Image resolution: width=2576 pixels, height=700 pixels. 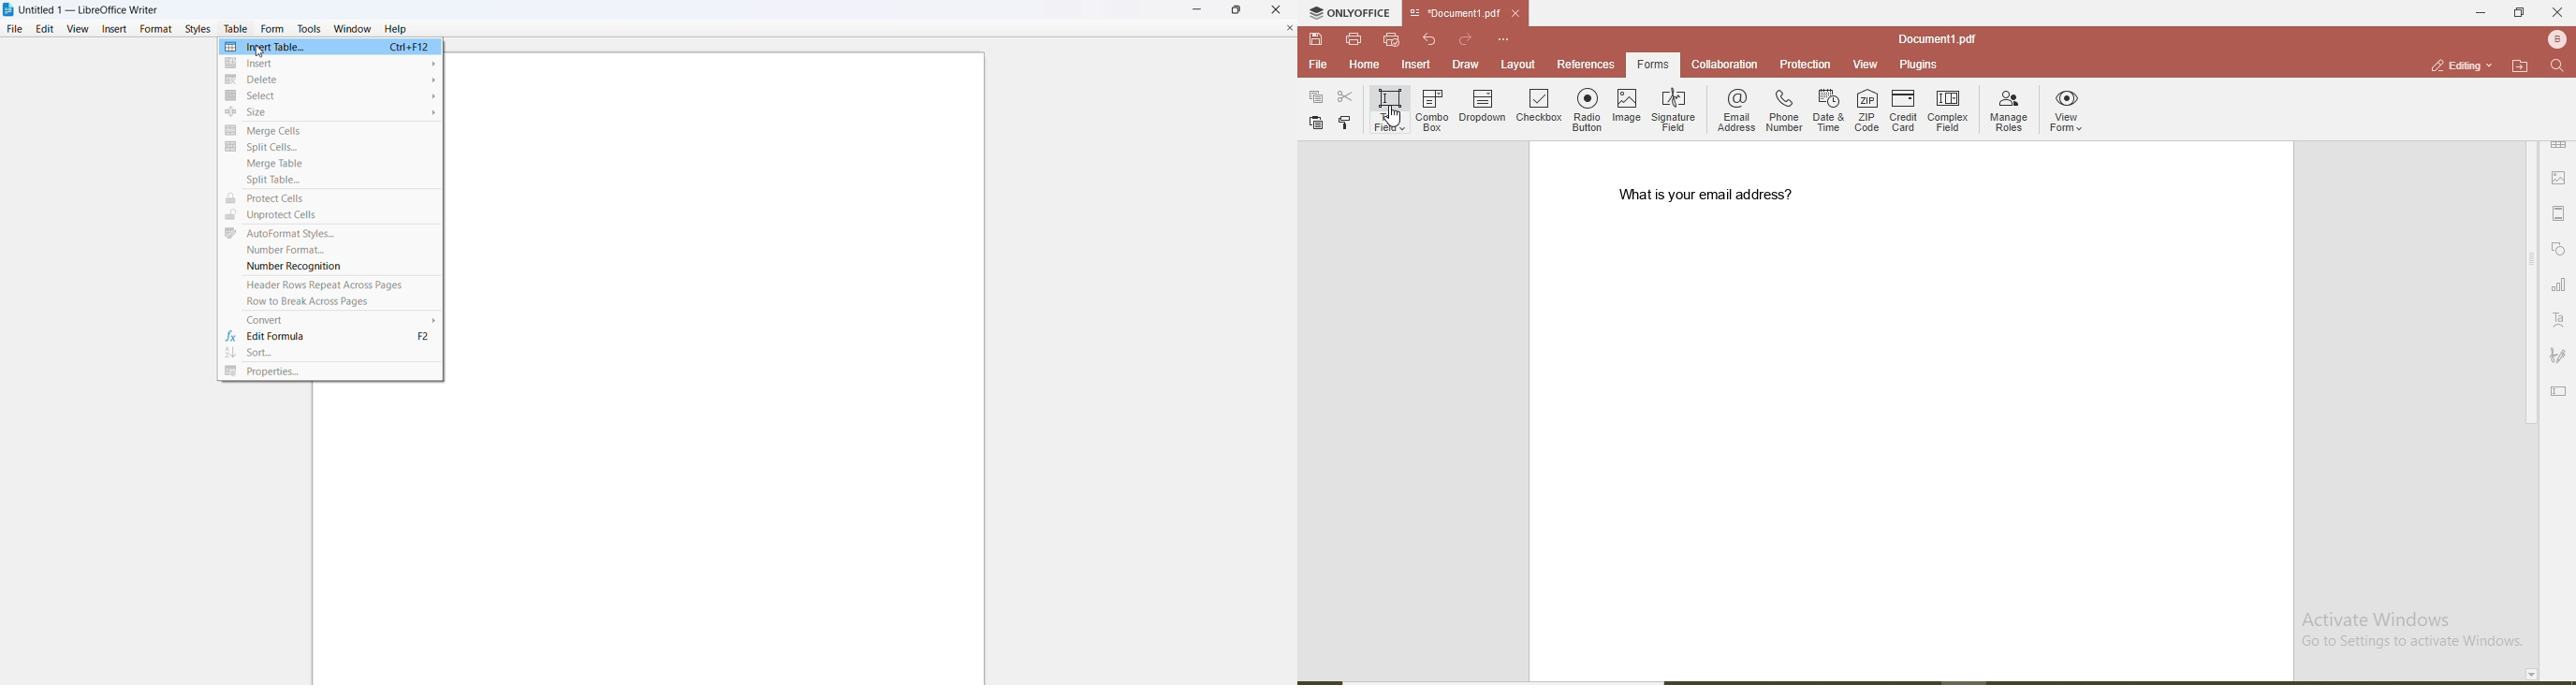 I want to click on ZIP code, so click(x=1866, y=111).